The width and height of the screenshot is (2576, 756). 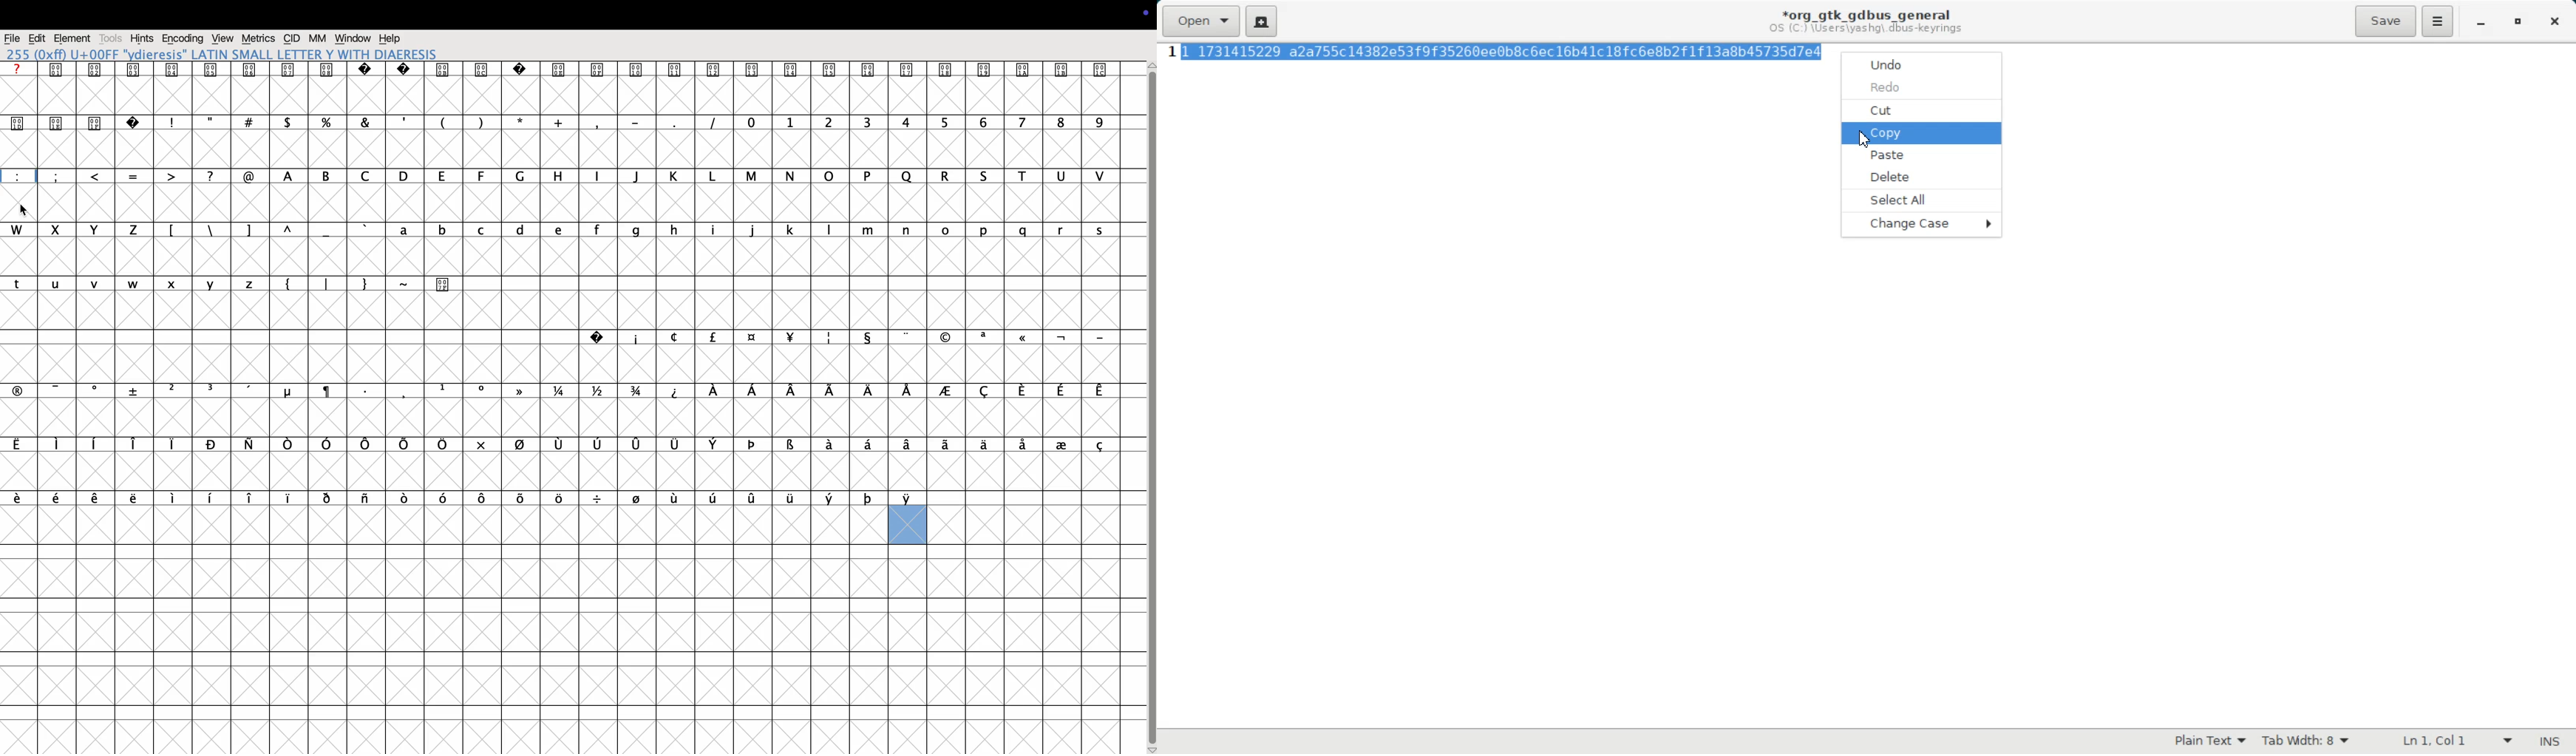 What do you see at coordinates (907, 194) in the screenshot?
I see `Q` at bounding box center [907, 194].